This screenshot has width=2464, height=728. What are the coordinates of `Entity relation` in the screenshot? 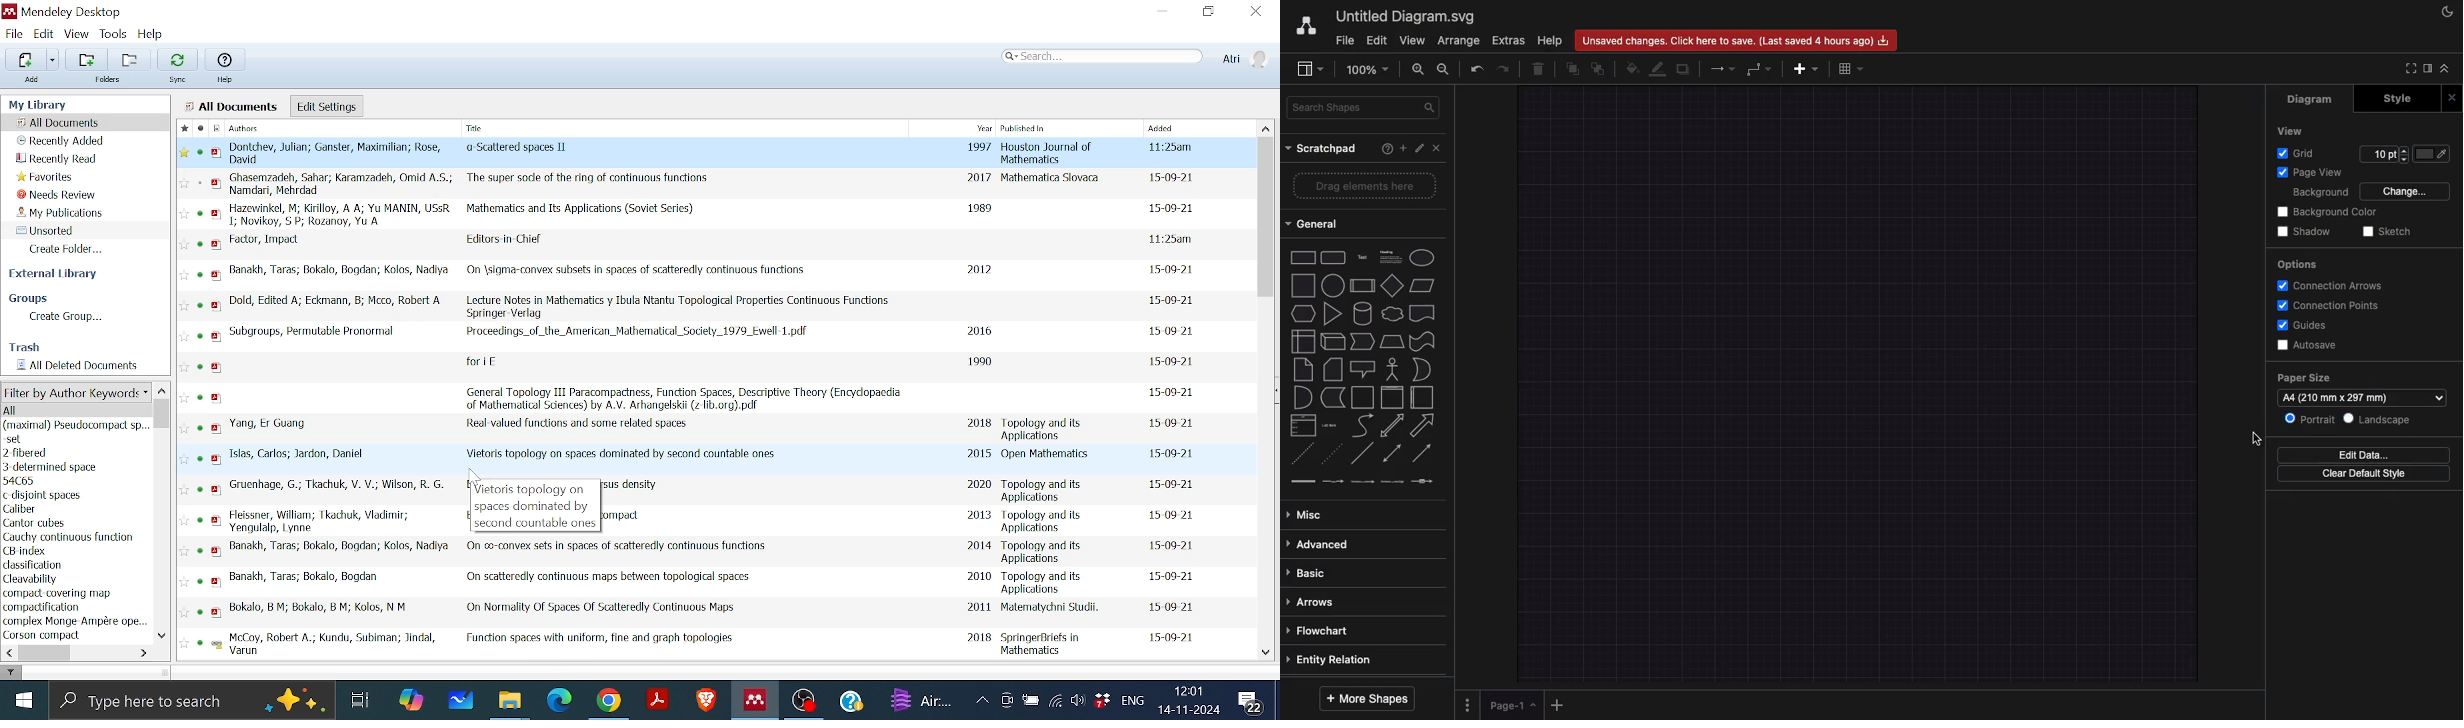 It's located at (1347, 660).